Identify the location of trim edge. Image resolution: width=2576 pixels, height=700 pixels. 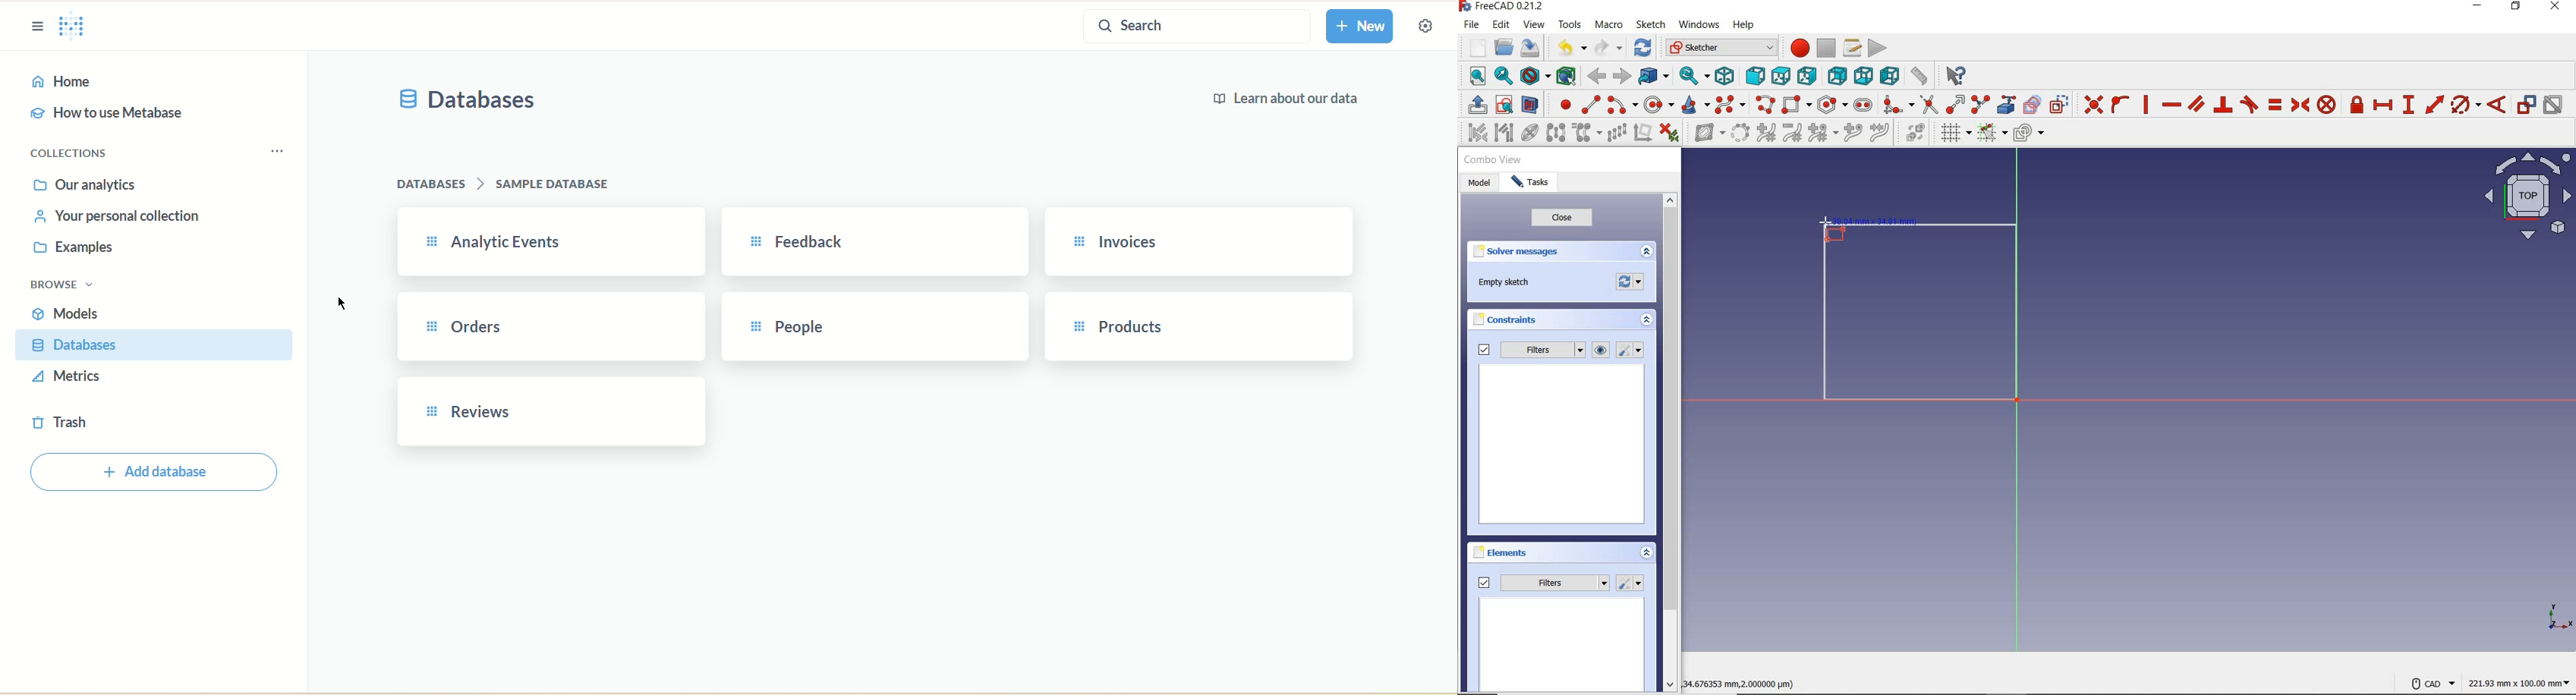
(1928, 105).